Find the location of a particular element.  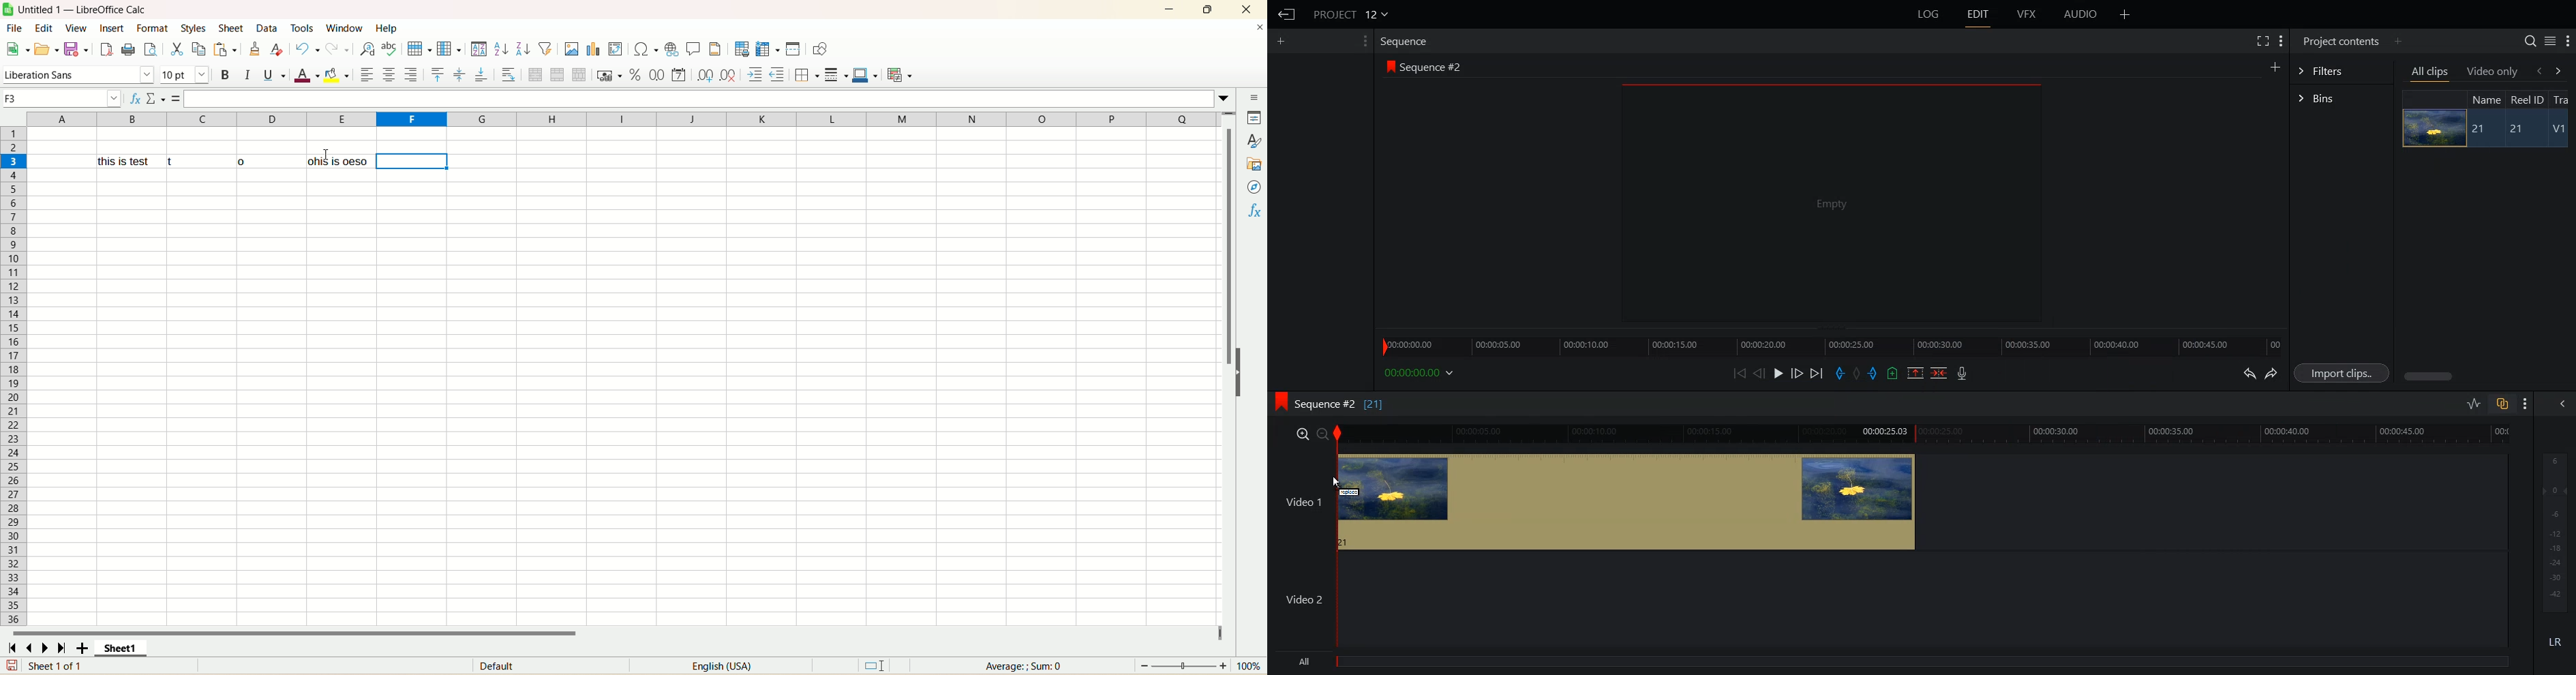

Show setting menu is located at coordinates (2526, 404).